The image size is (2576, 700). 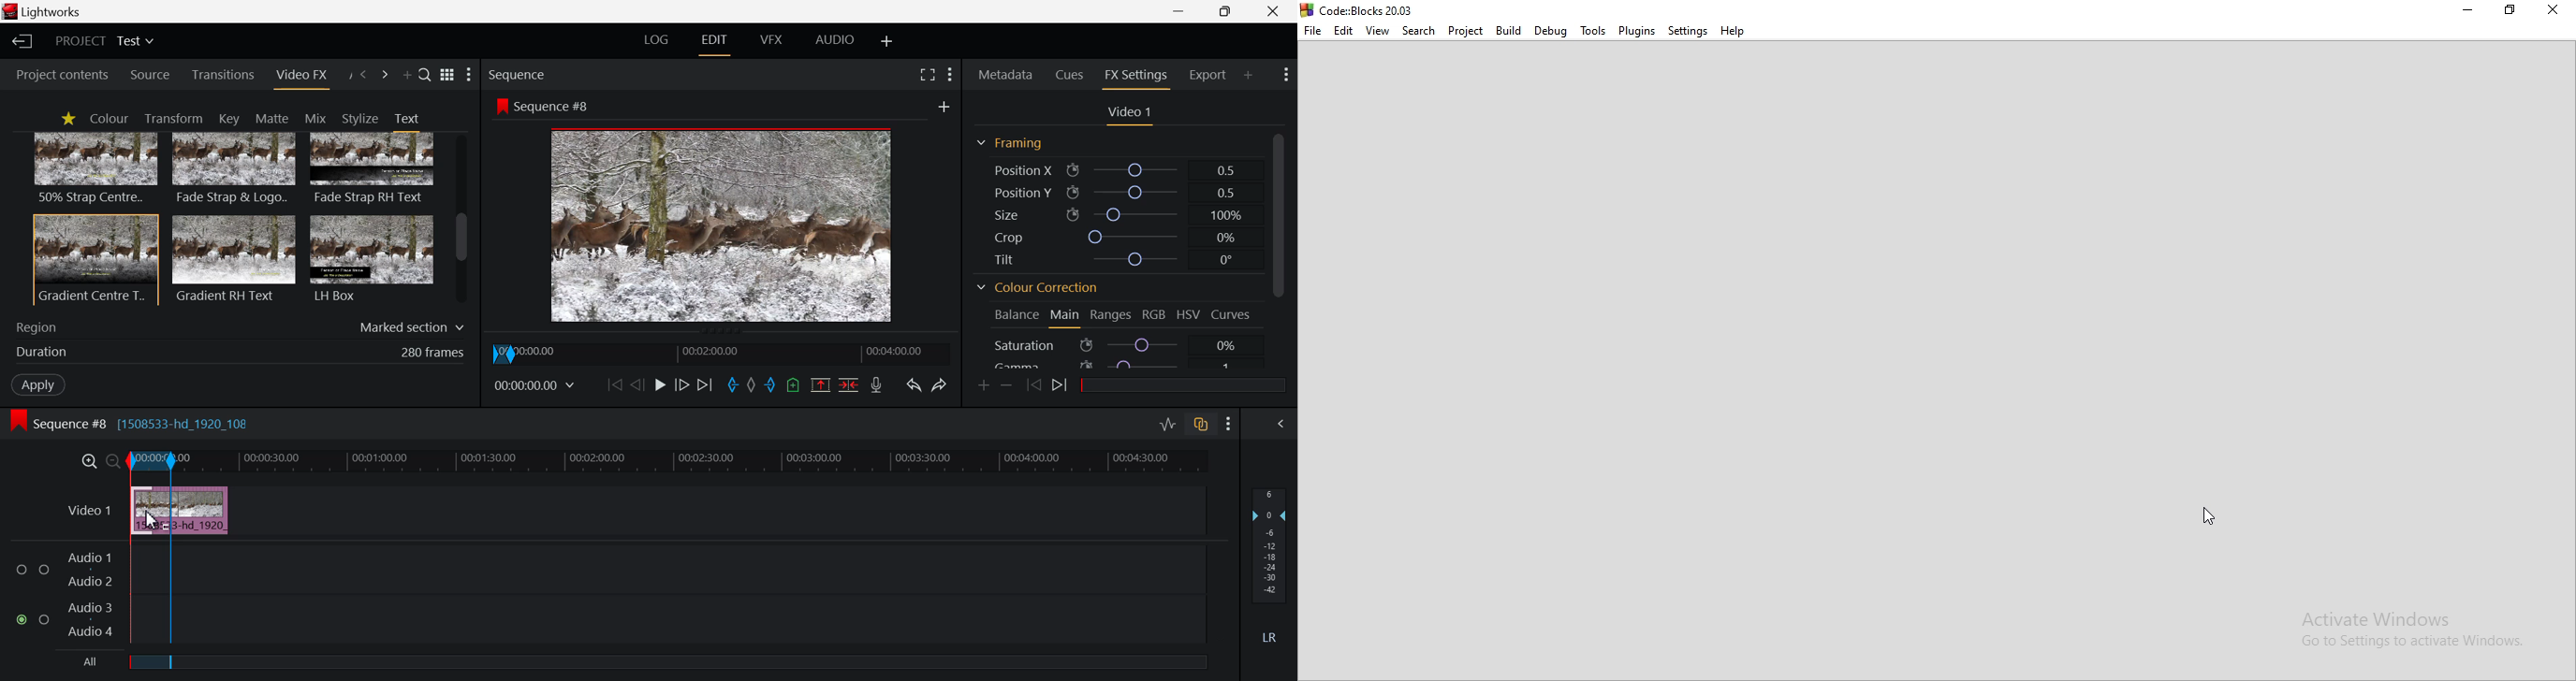 I want to click on Settings , so click(x=1687, y=32).